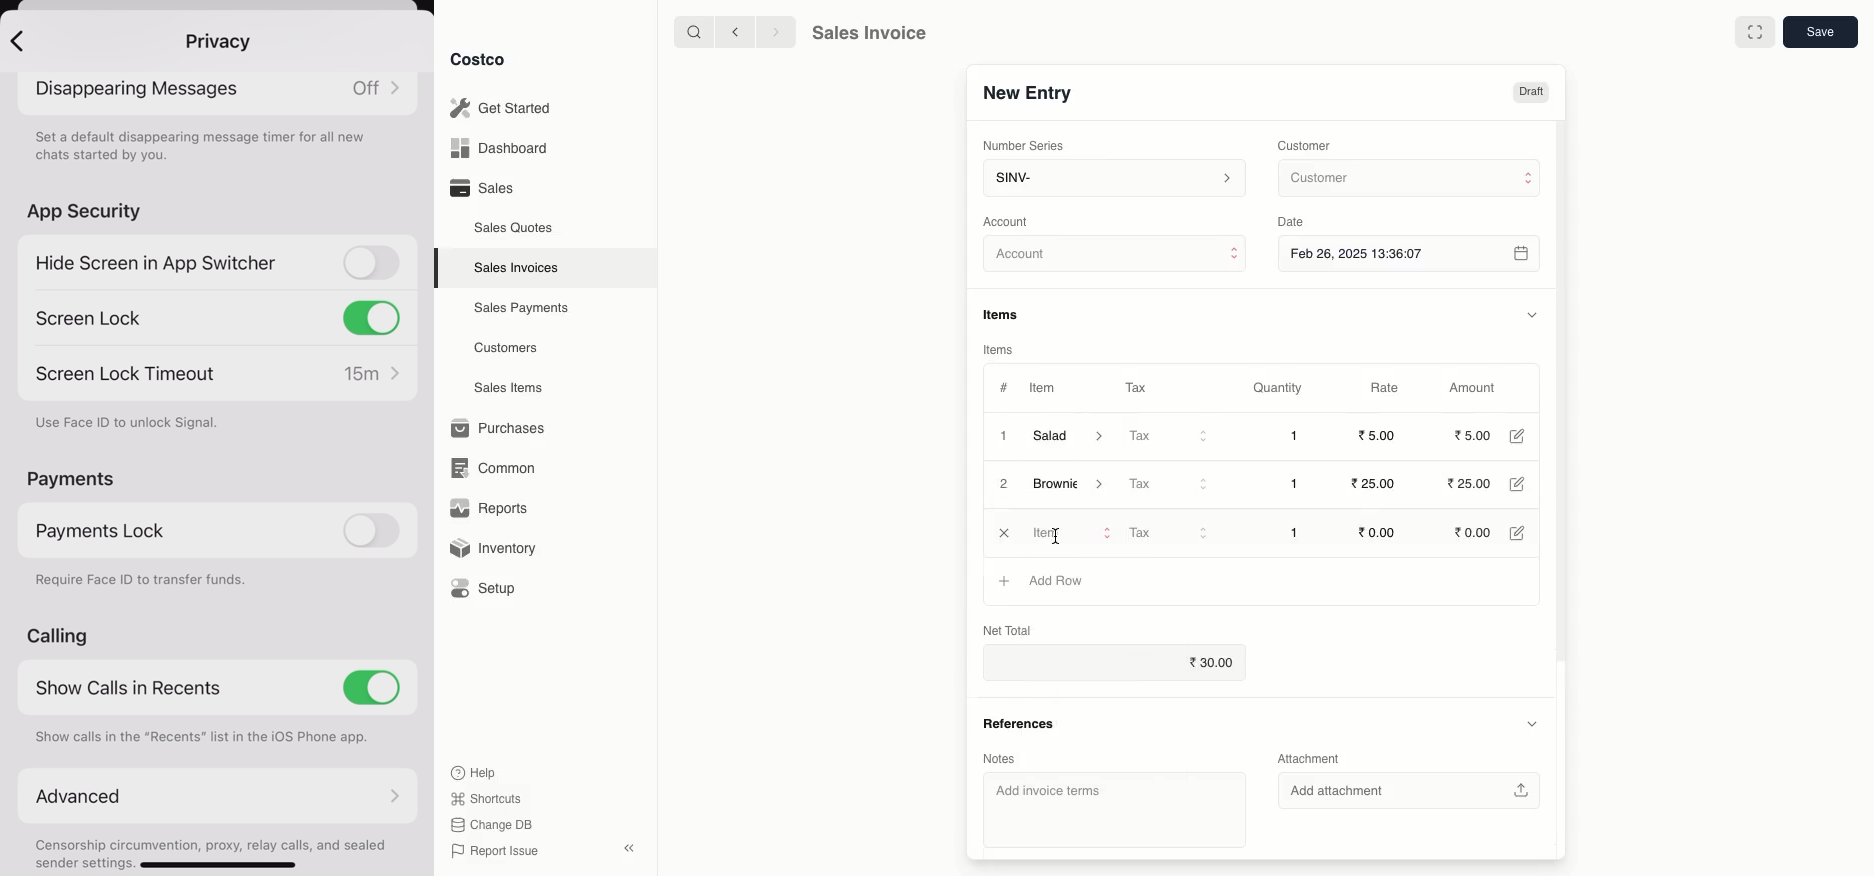 The image size is (1876, 896). What do you see at coordinates (483, 60) in the screenshot?
I see `Costco` at bounding box center [483, 60].